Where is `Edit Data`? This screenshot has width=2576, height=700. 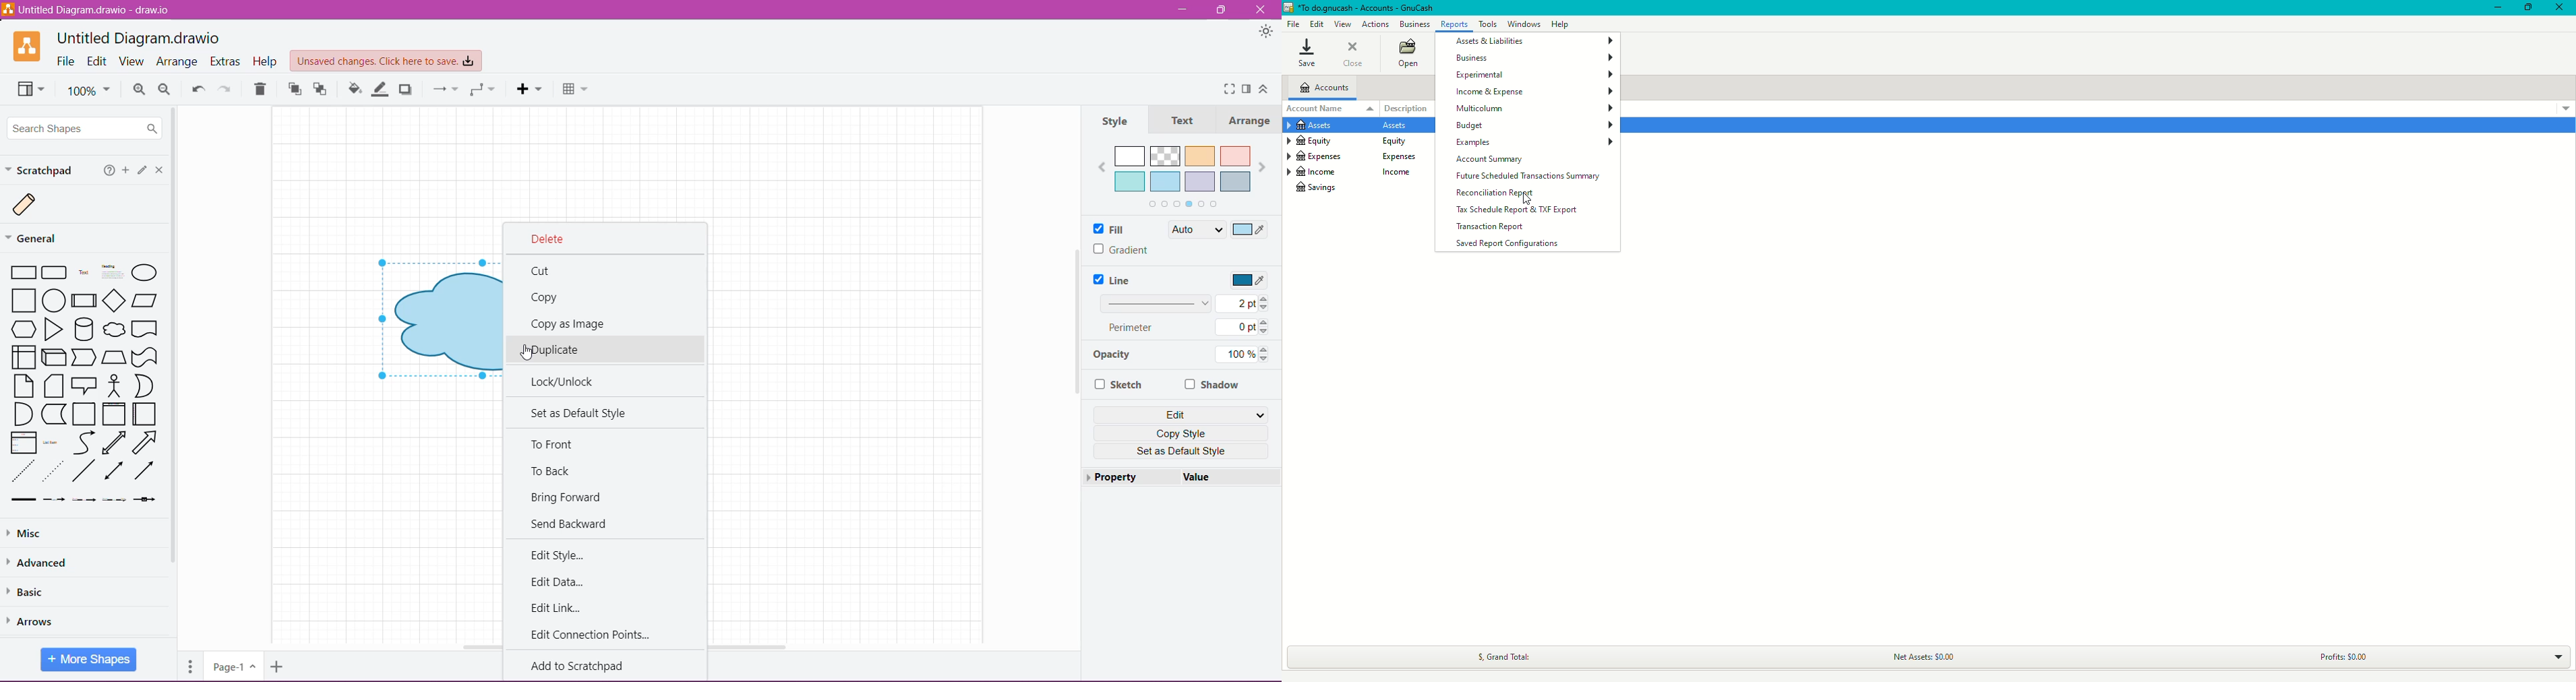
Edit Data is located at coordinates (557, 582).